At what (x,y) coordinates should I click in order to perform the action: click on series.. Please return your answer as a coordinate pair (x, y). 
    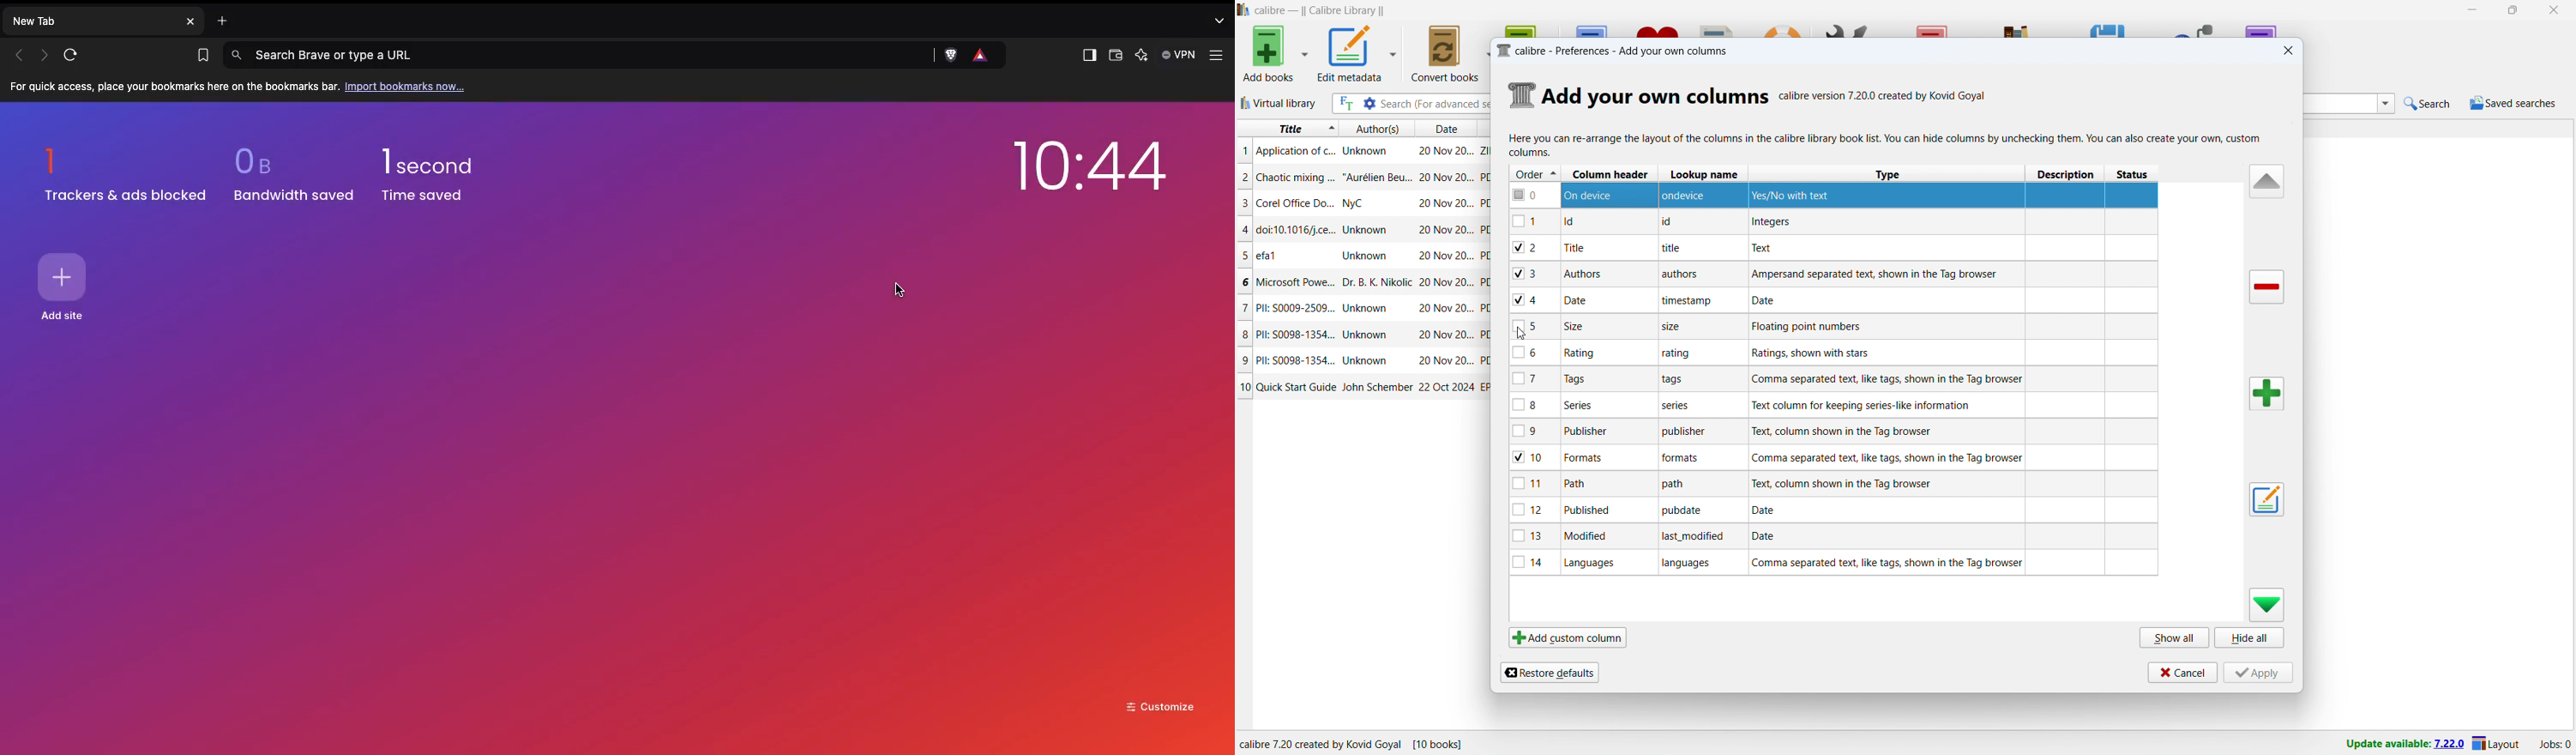
    Looking at the image, I should click on (1677, 408).